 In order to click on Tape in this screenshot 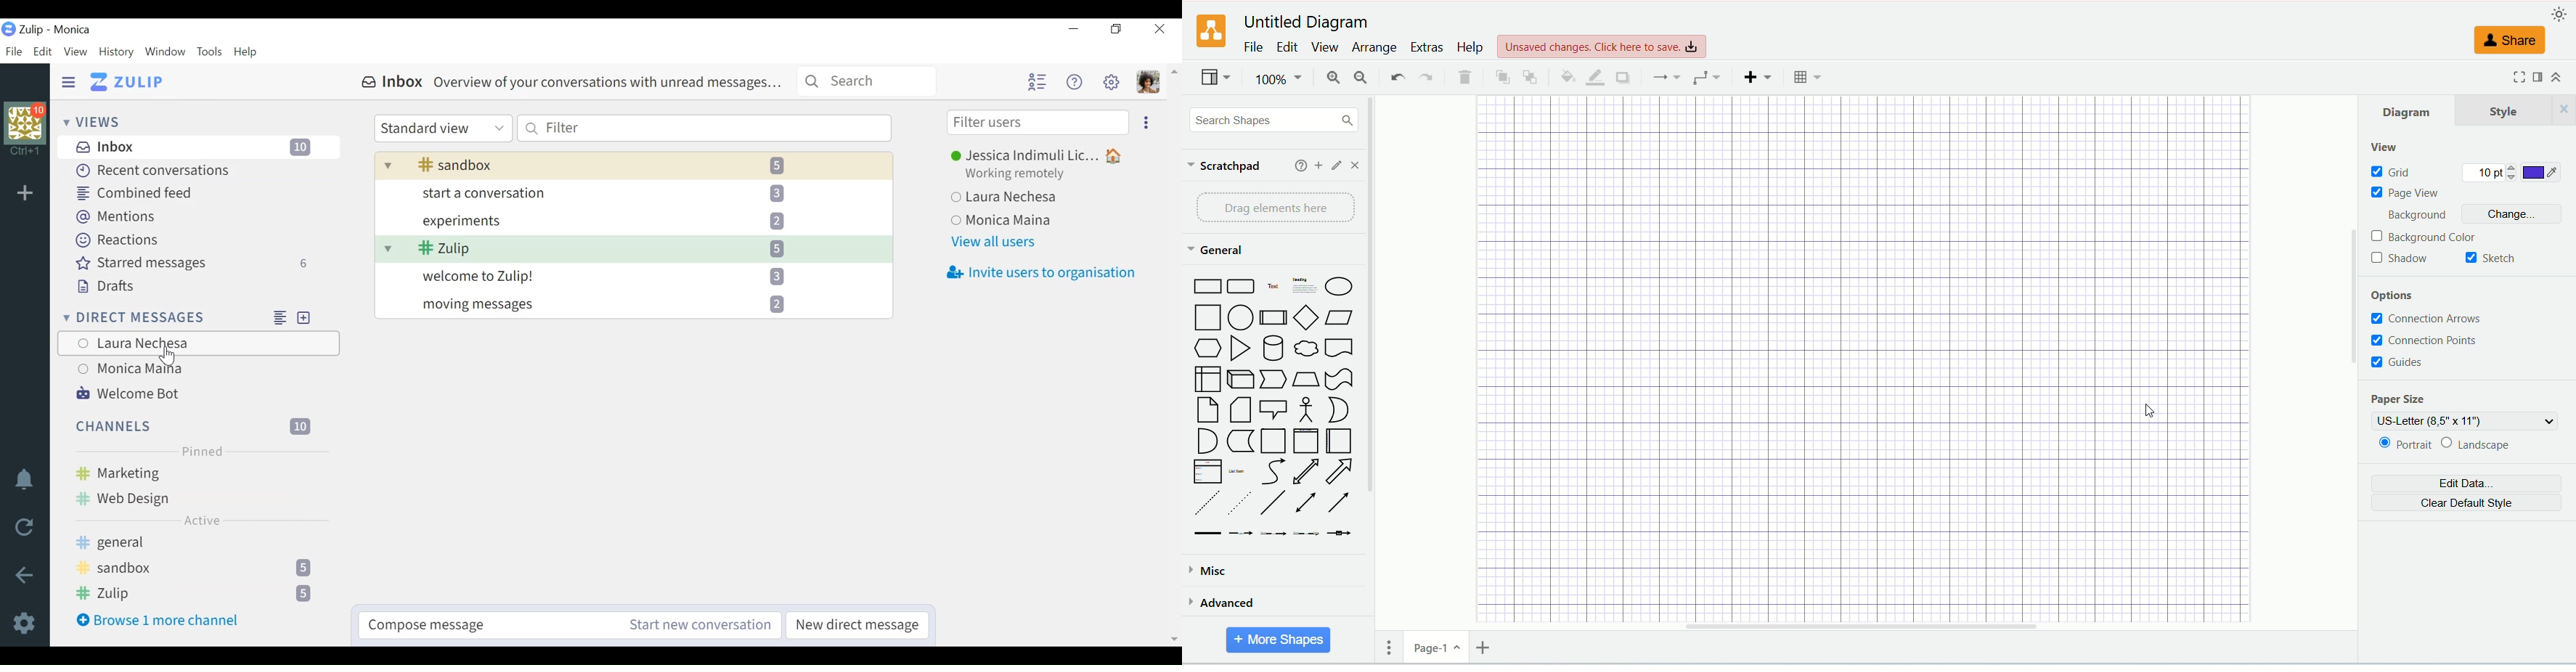, I will do `click(1339, 380)`.